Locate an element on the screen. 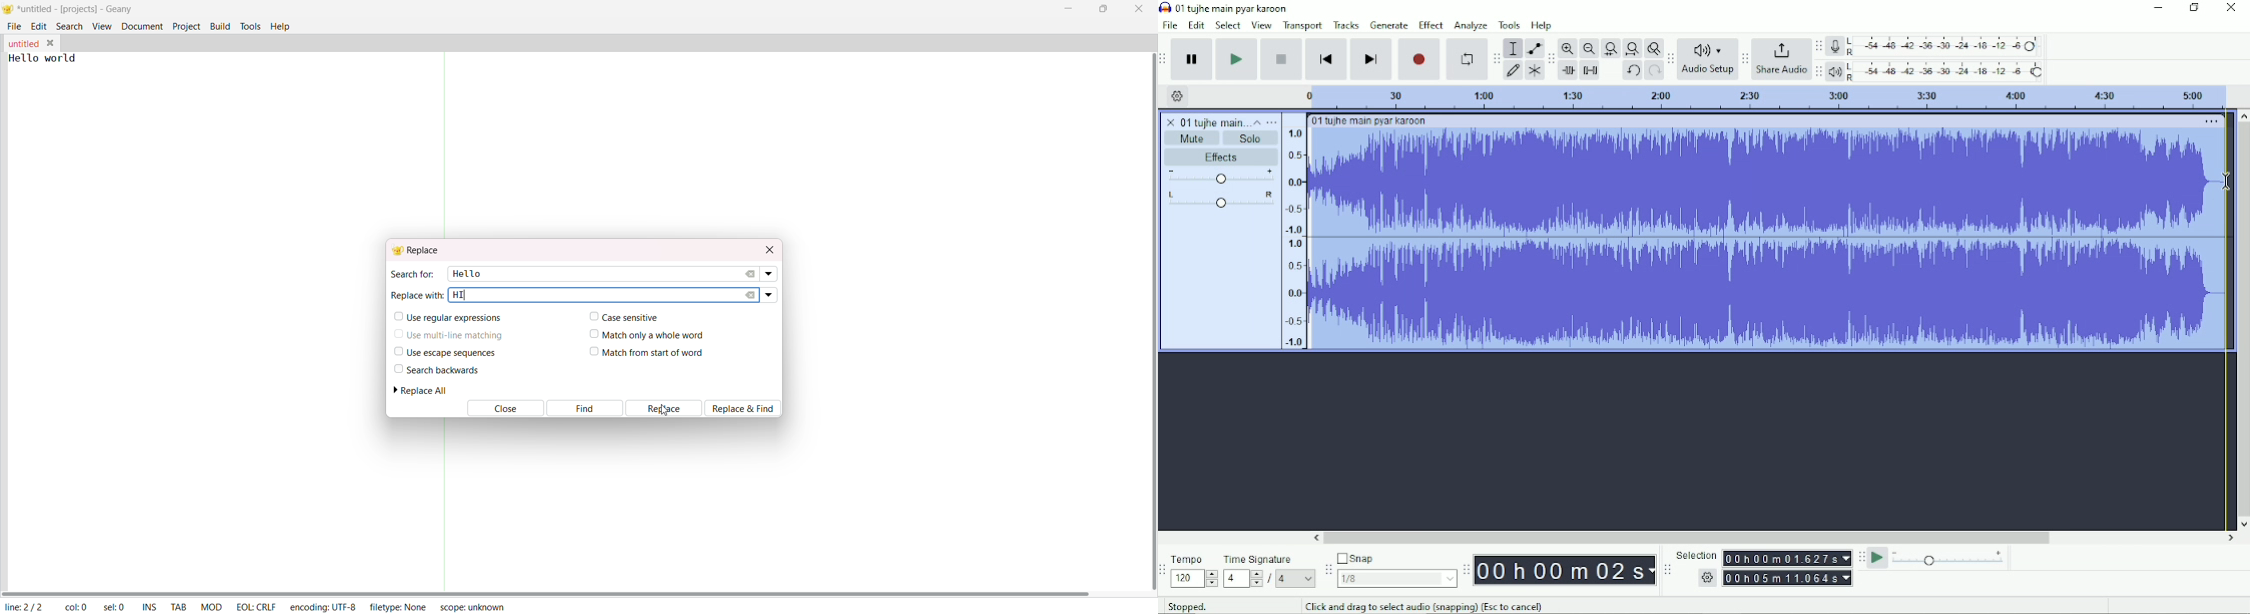 The width and height of the screenshot is (2268, 616). Envelope tool is located at coordinates (1533, 47).